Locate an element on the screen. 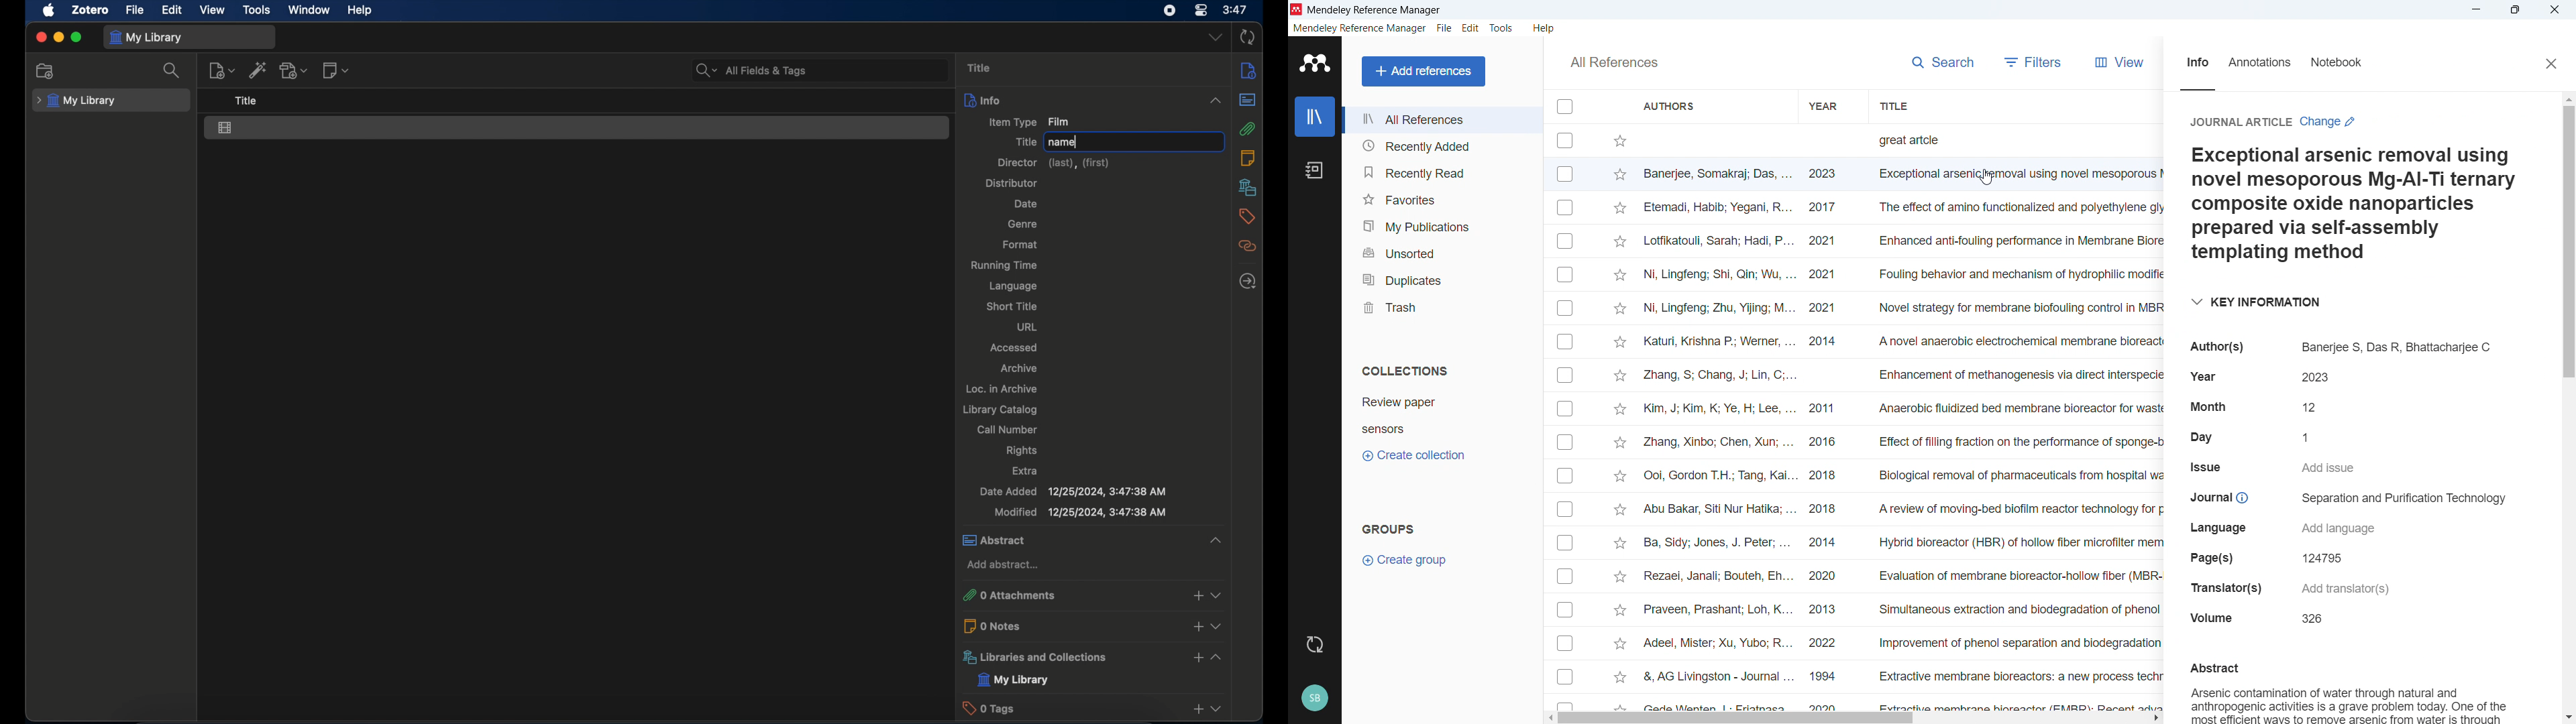 This screenshot has width=2576, height=728. Scroll down  is located at coordinates (2568, 719).